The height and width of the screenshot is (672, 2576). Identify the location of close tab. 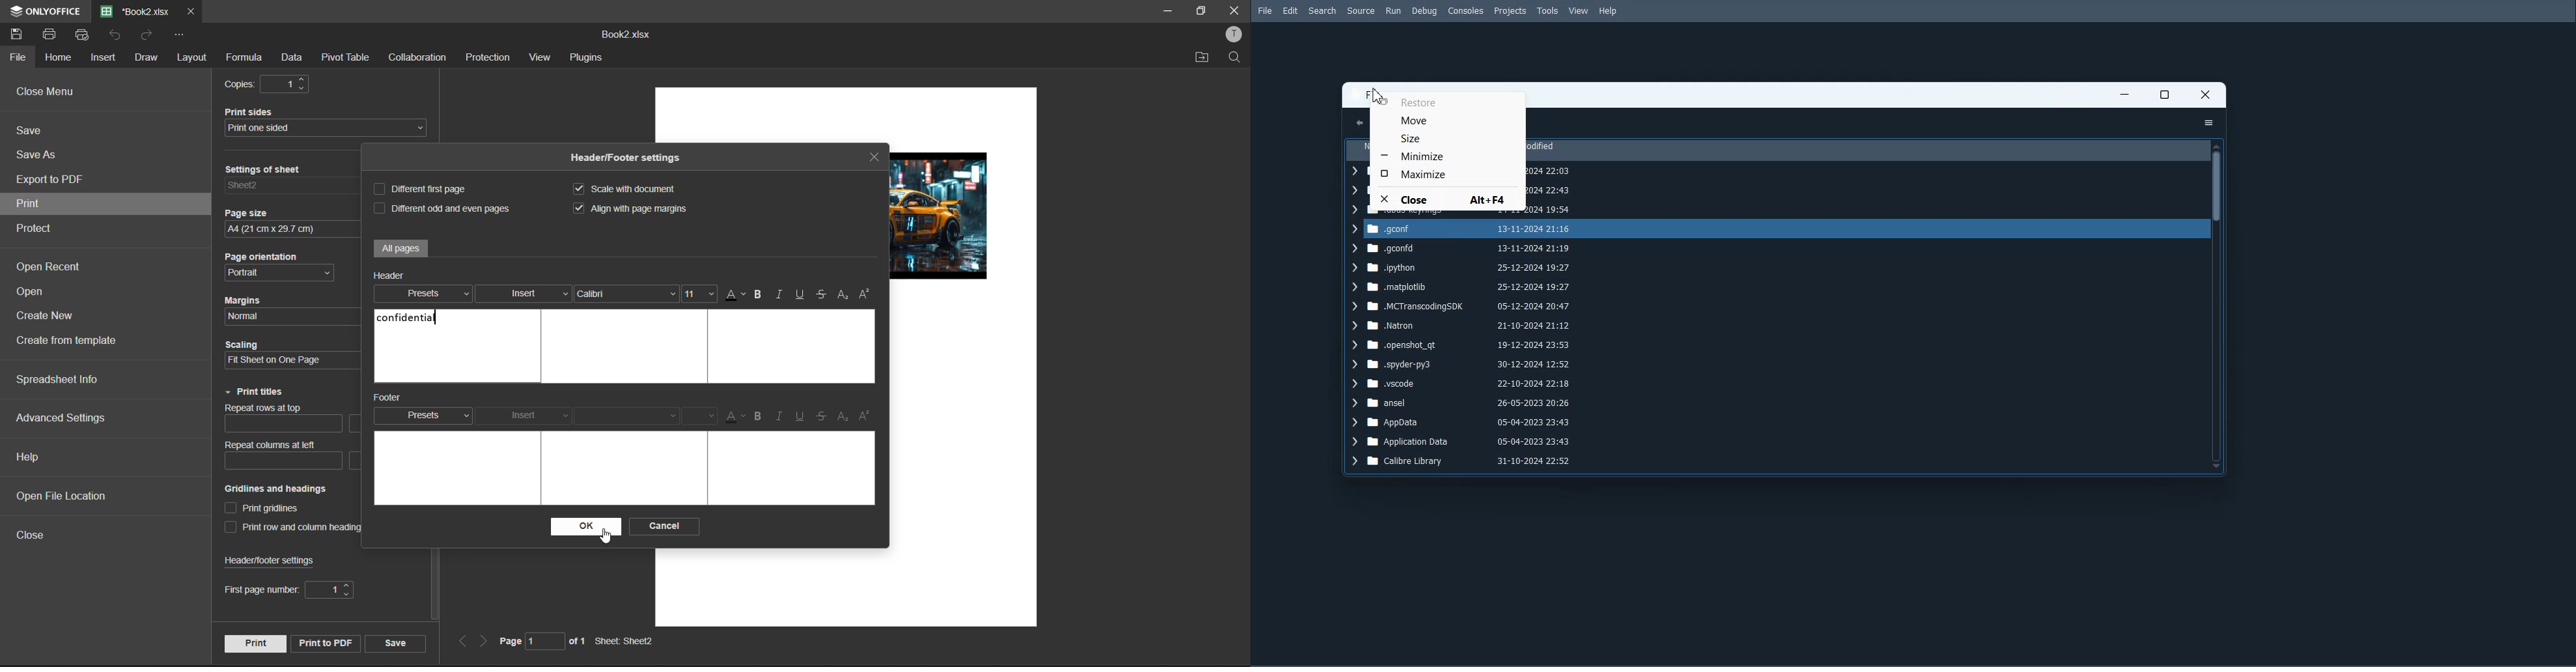
(875, 159).